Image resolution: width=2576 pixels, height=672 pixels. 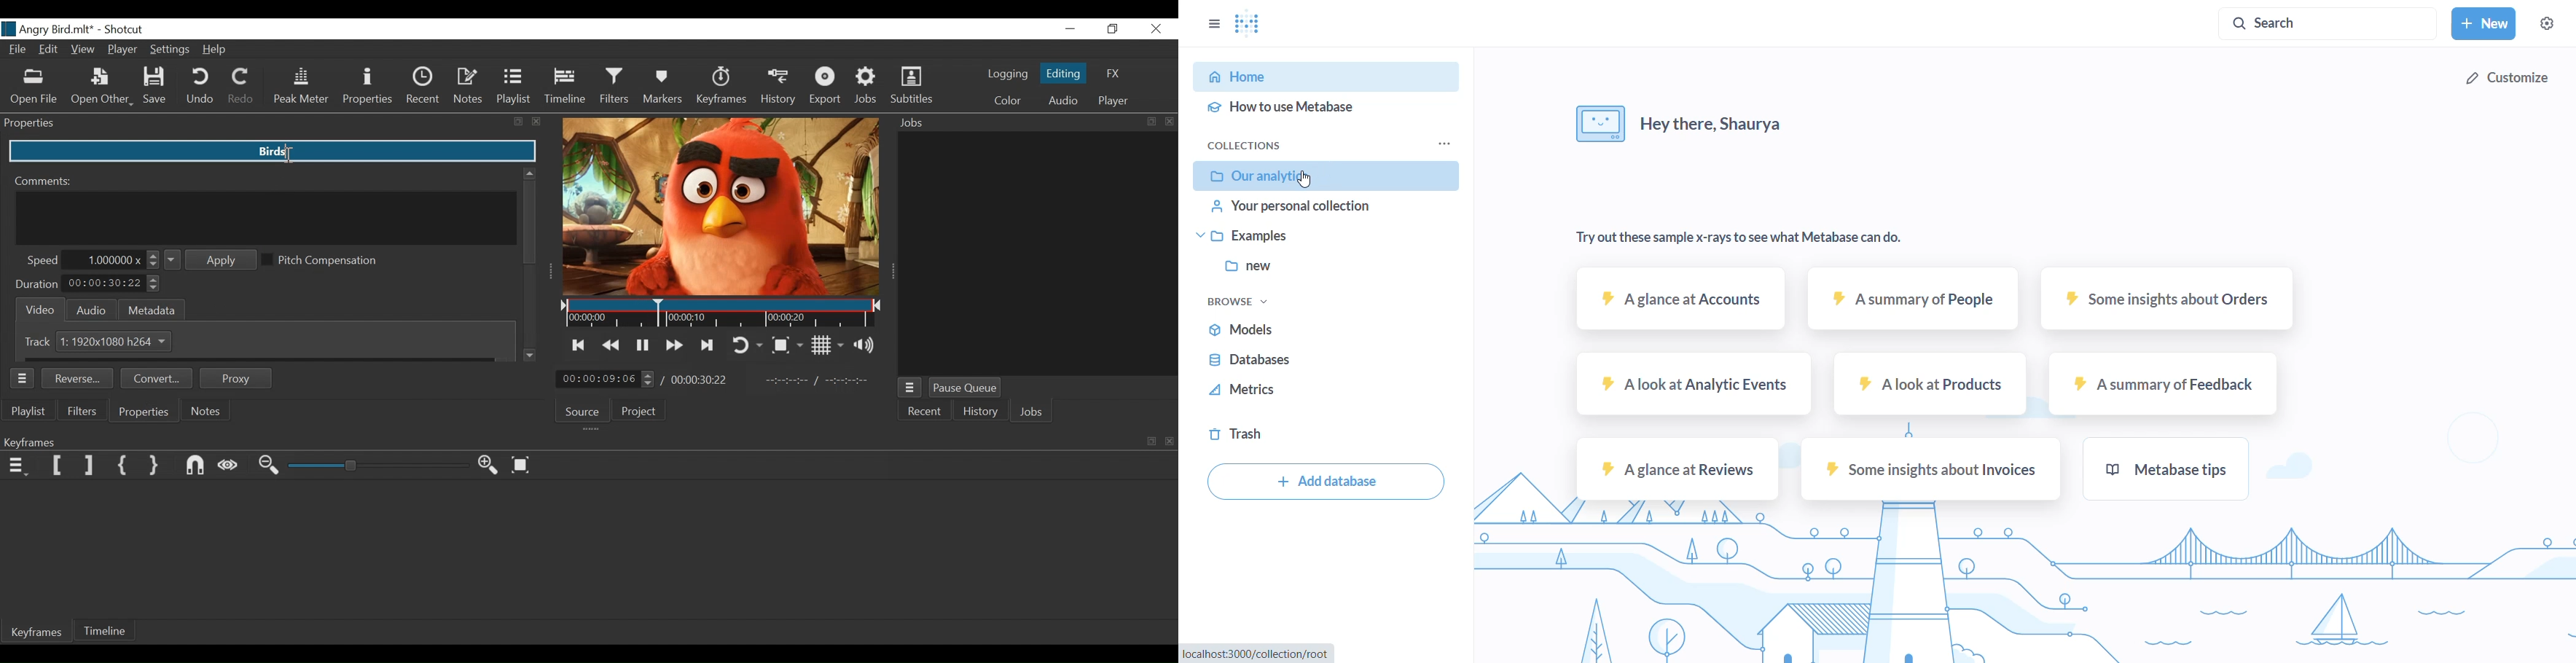 What do you see at coordinates (982, 412) in the screenshot?
I see `History` at bounding box center [982, 412].